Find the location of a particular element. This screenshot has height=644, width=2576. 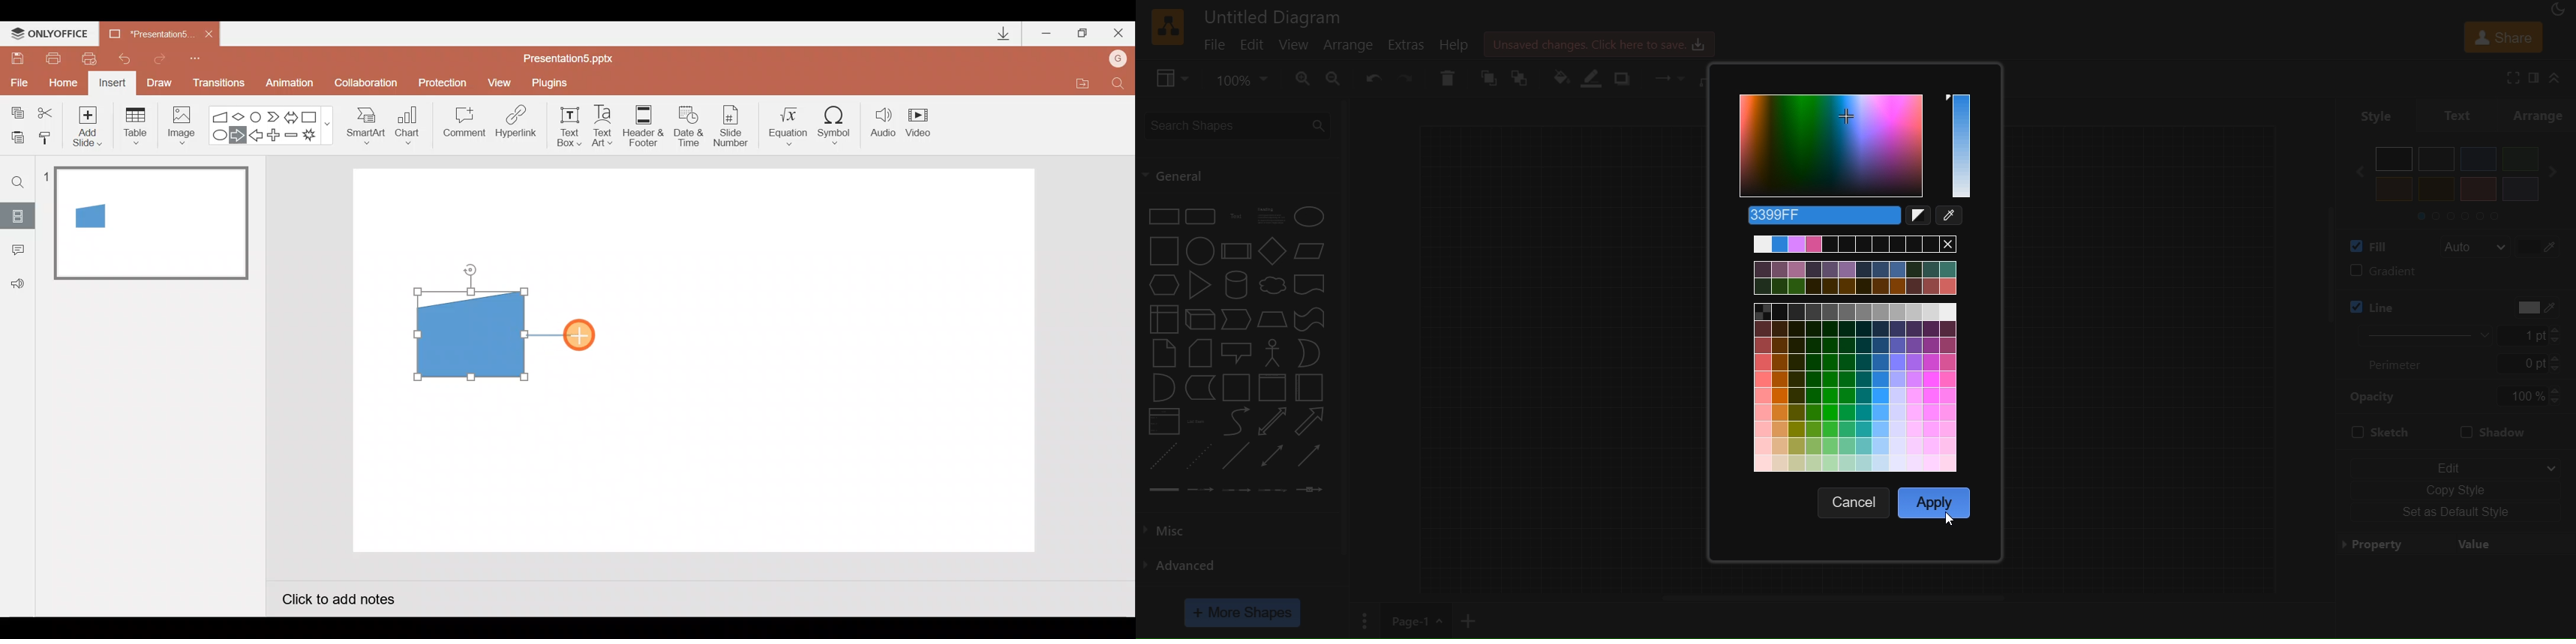

Protection is located at coordinates (446, 82).